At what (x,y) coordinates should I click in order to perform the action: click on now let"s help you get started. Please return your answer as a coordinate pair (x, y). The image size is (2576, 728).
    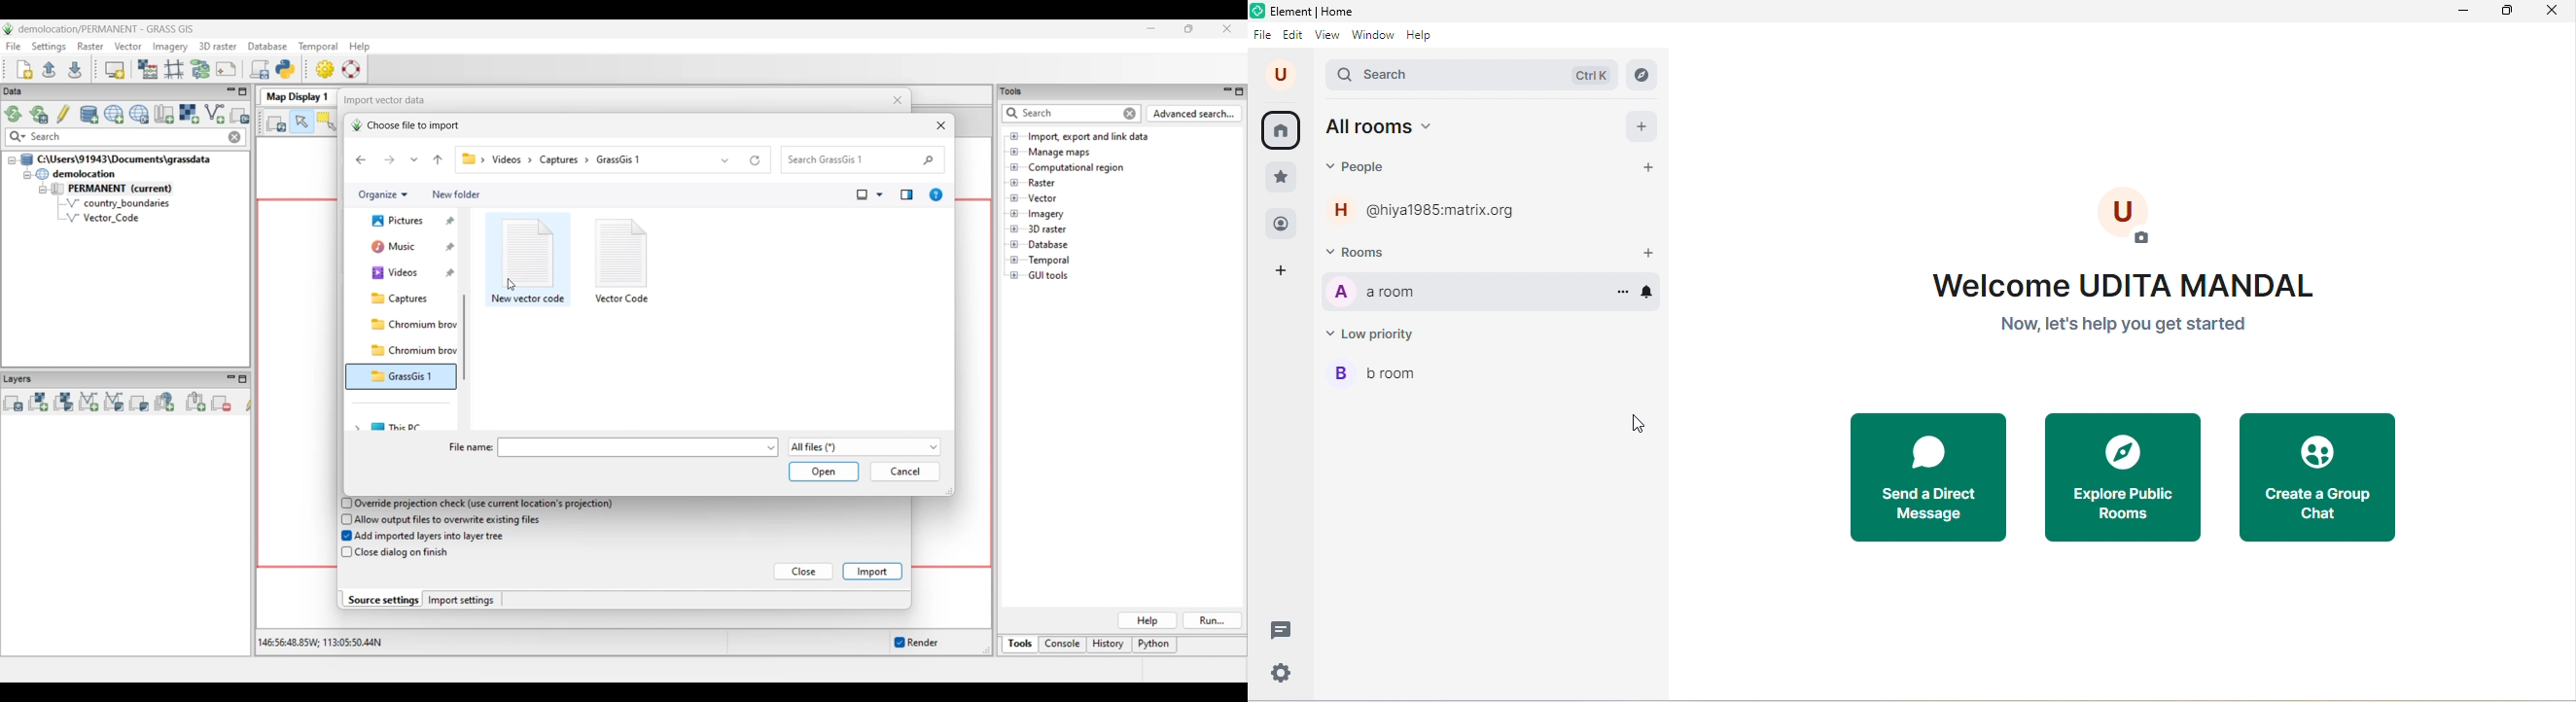
    Looking at the image, I should click on (2121, 325).